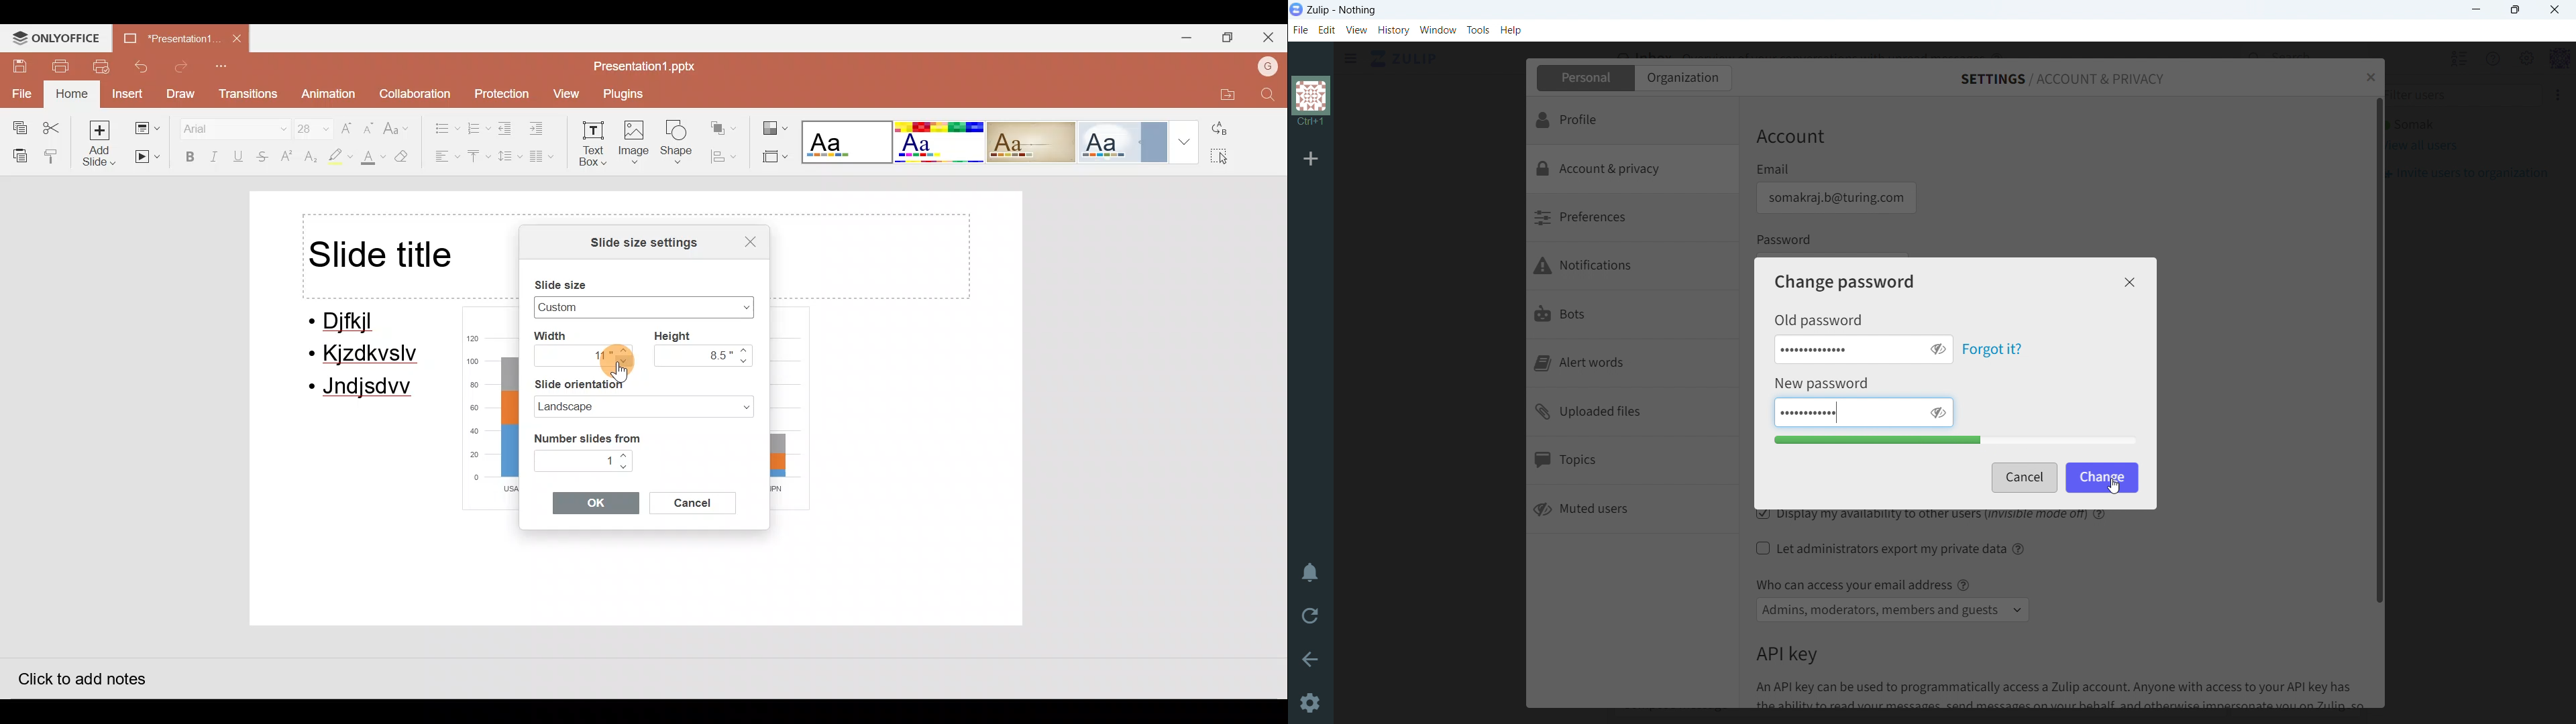  I want to click on Bullets, so click(440, 125).